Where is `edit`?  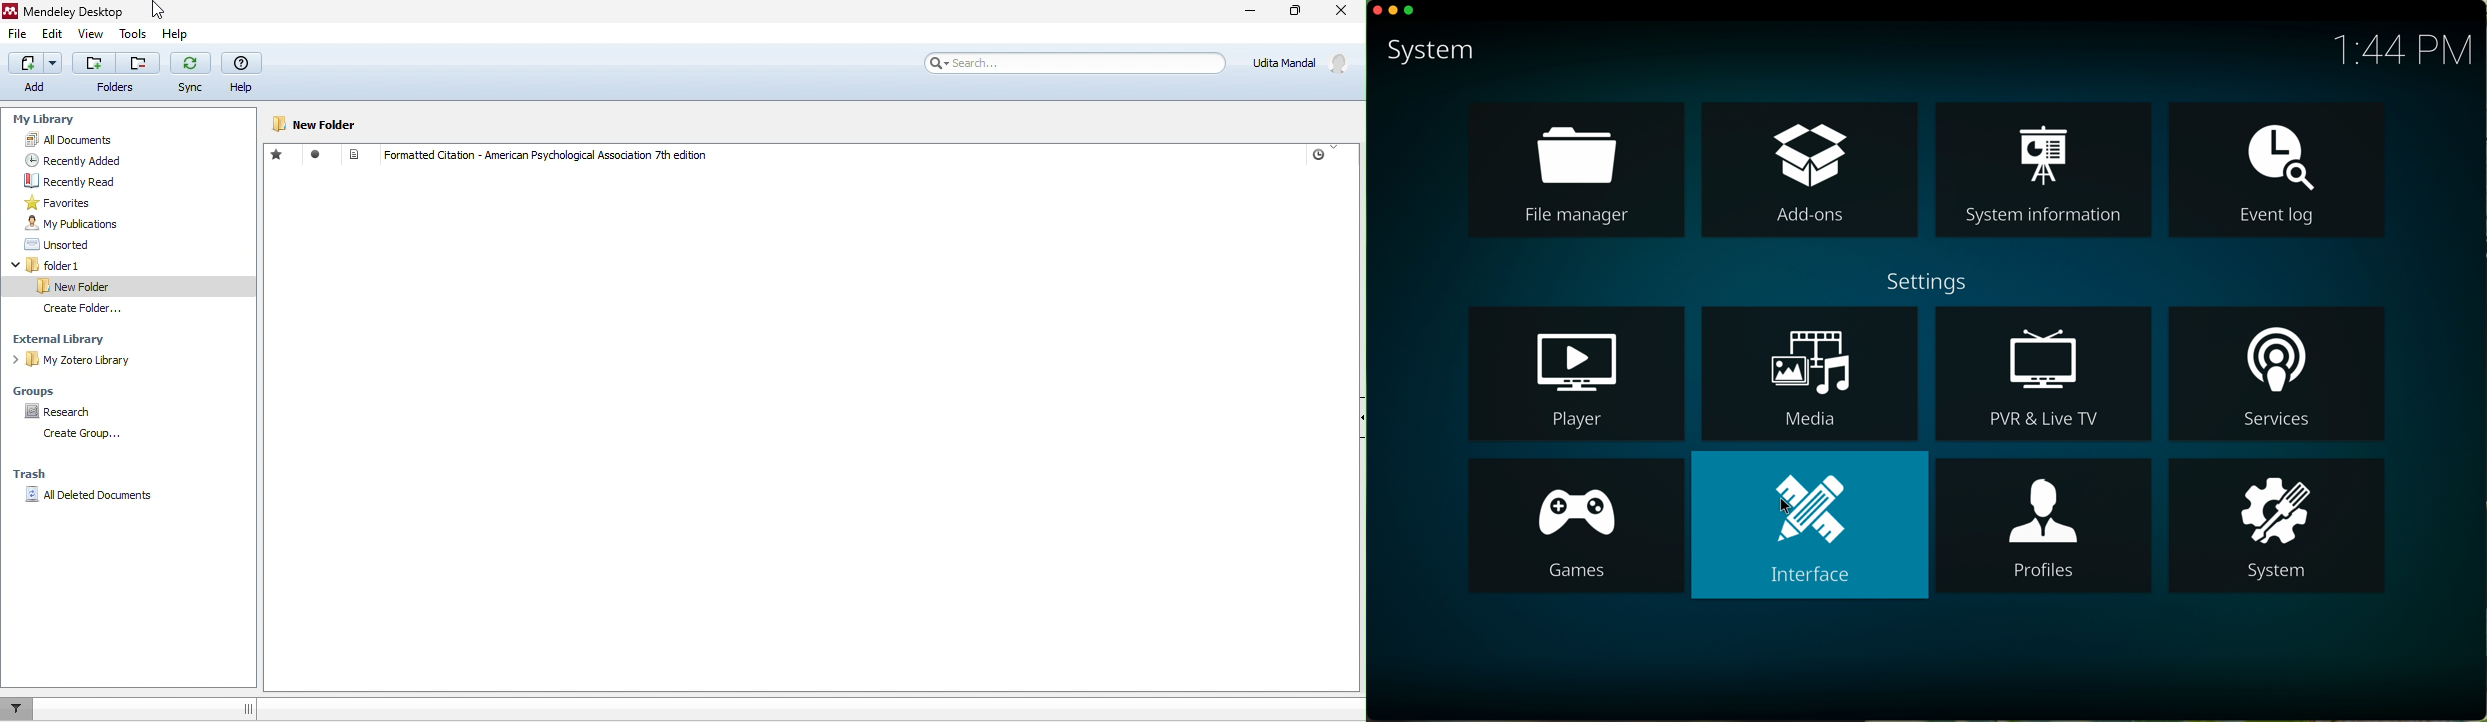
edit is located at coordinates (55, 35).